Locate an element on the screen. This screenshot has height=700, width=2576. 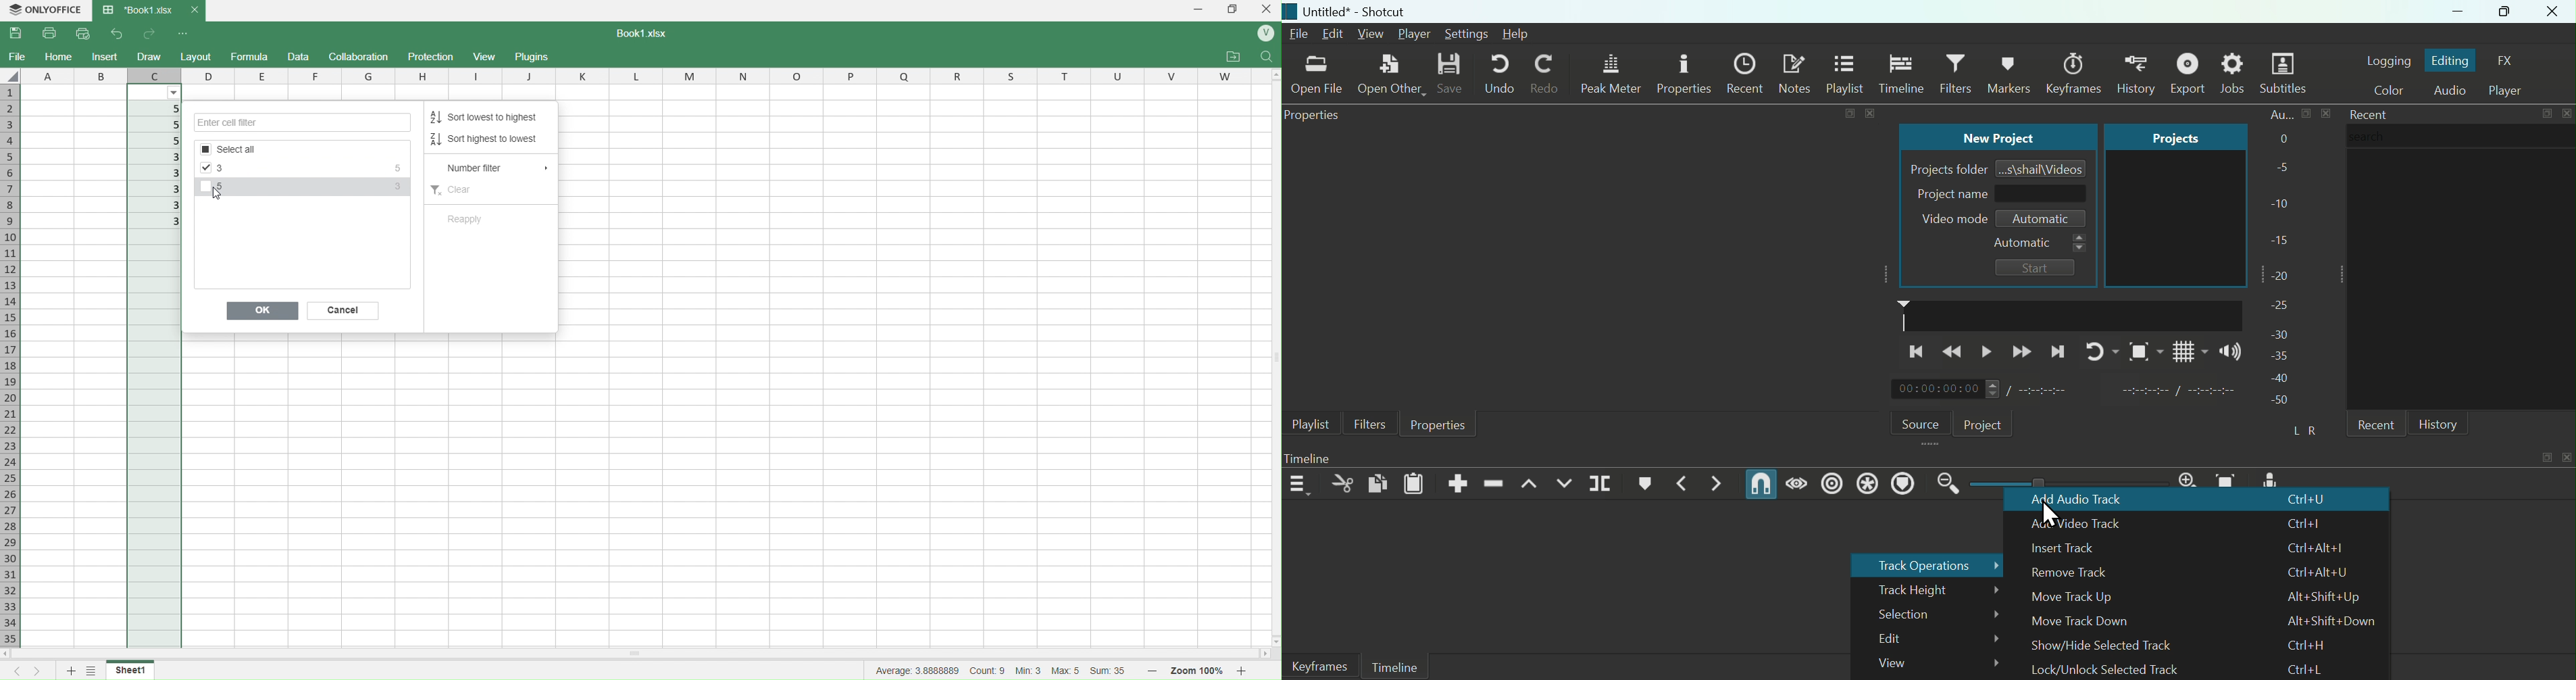
Quick Print is located at coordinates (83, 33).